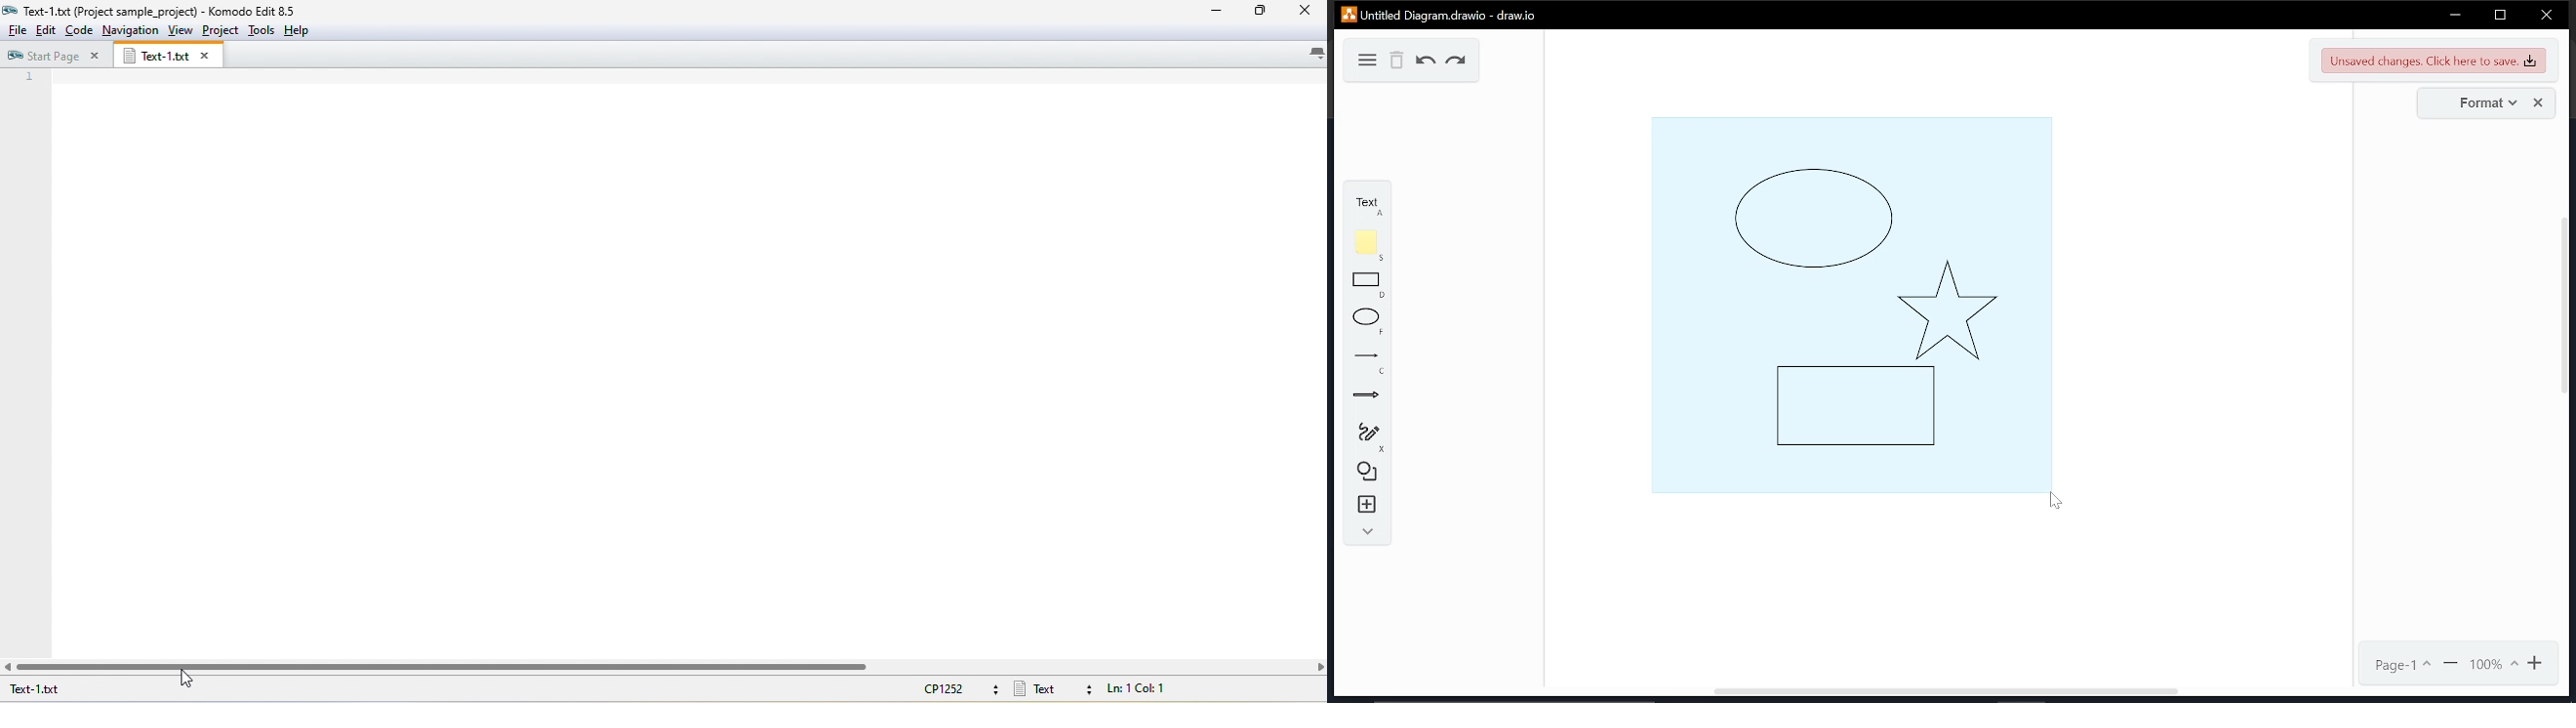 This screenshot has width=2576, height=728. Describe the element at coordinates (1370, 363) in the screenshot. I see `lines` at that location.